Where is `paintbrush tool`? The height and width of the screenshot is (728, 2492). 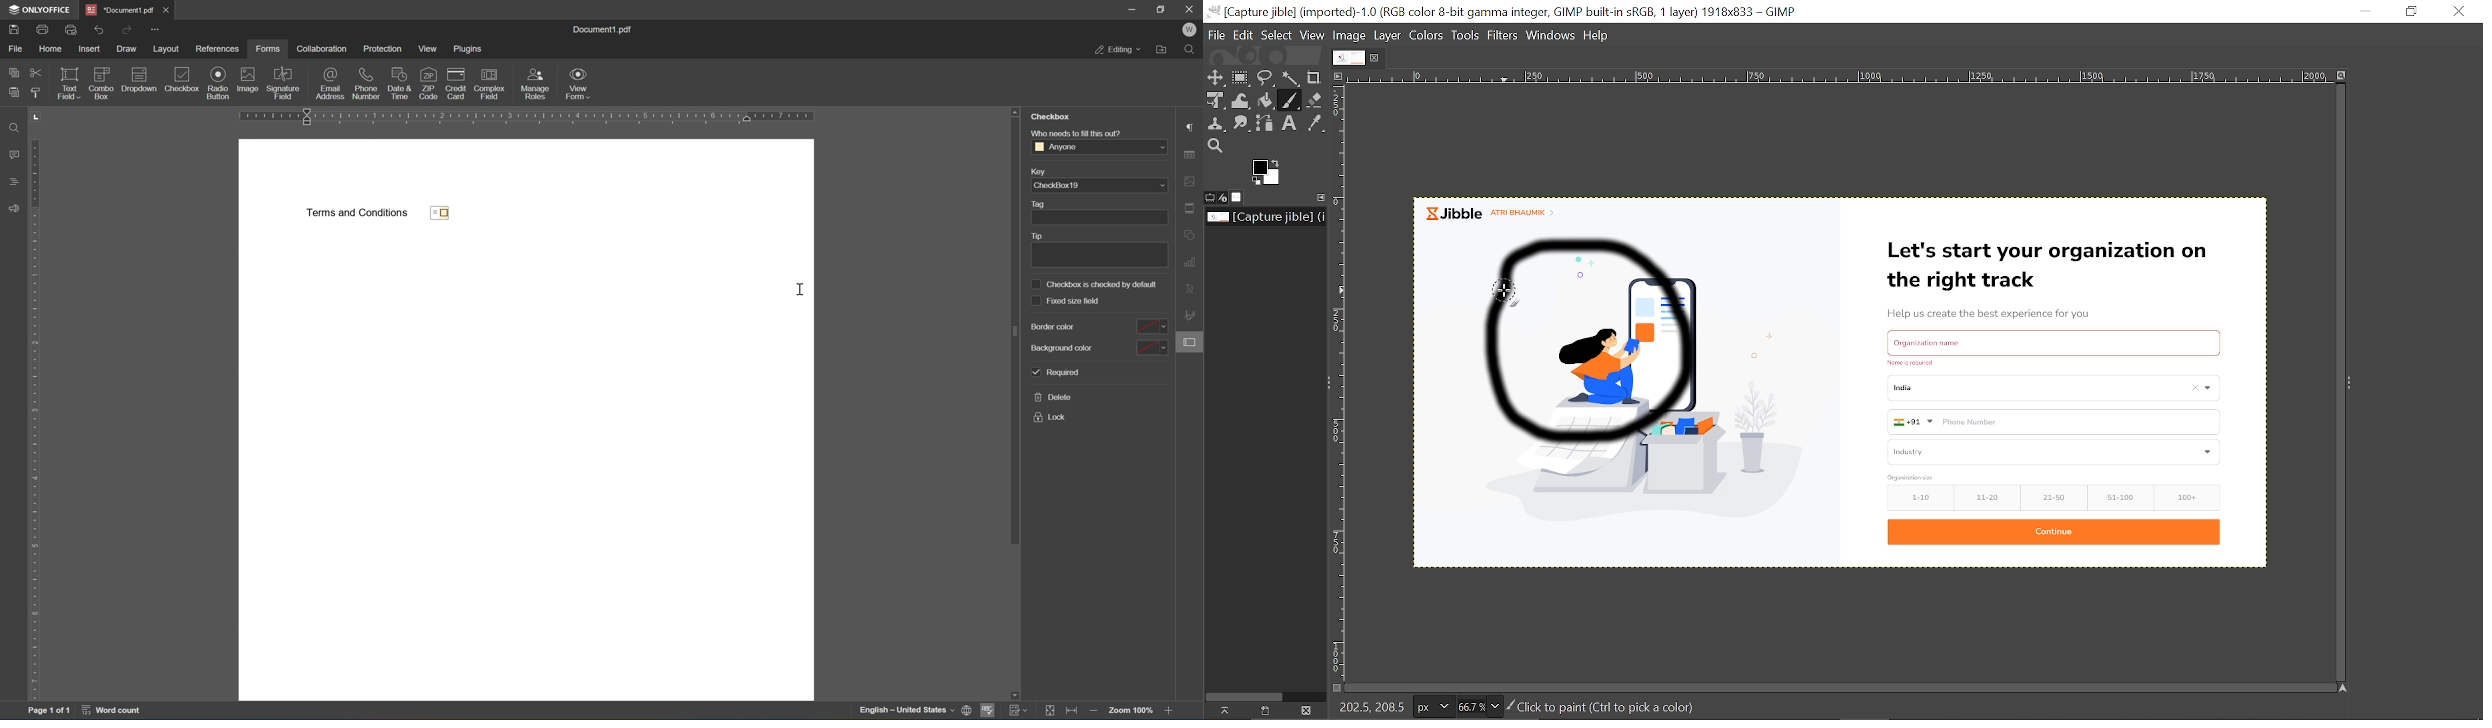 paintbrush tool is located at coordinates (1290, 101).